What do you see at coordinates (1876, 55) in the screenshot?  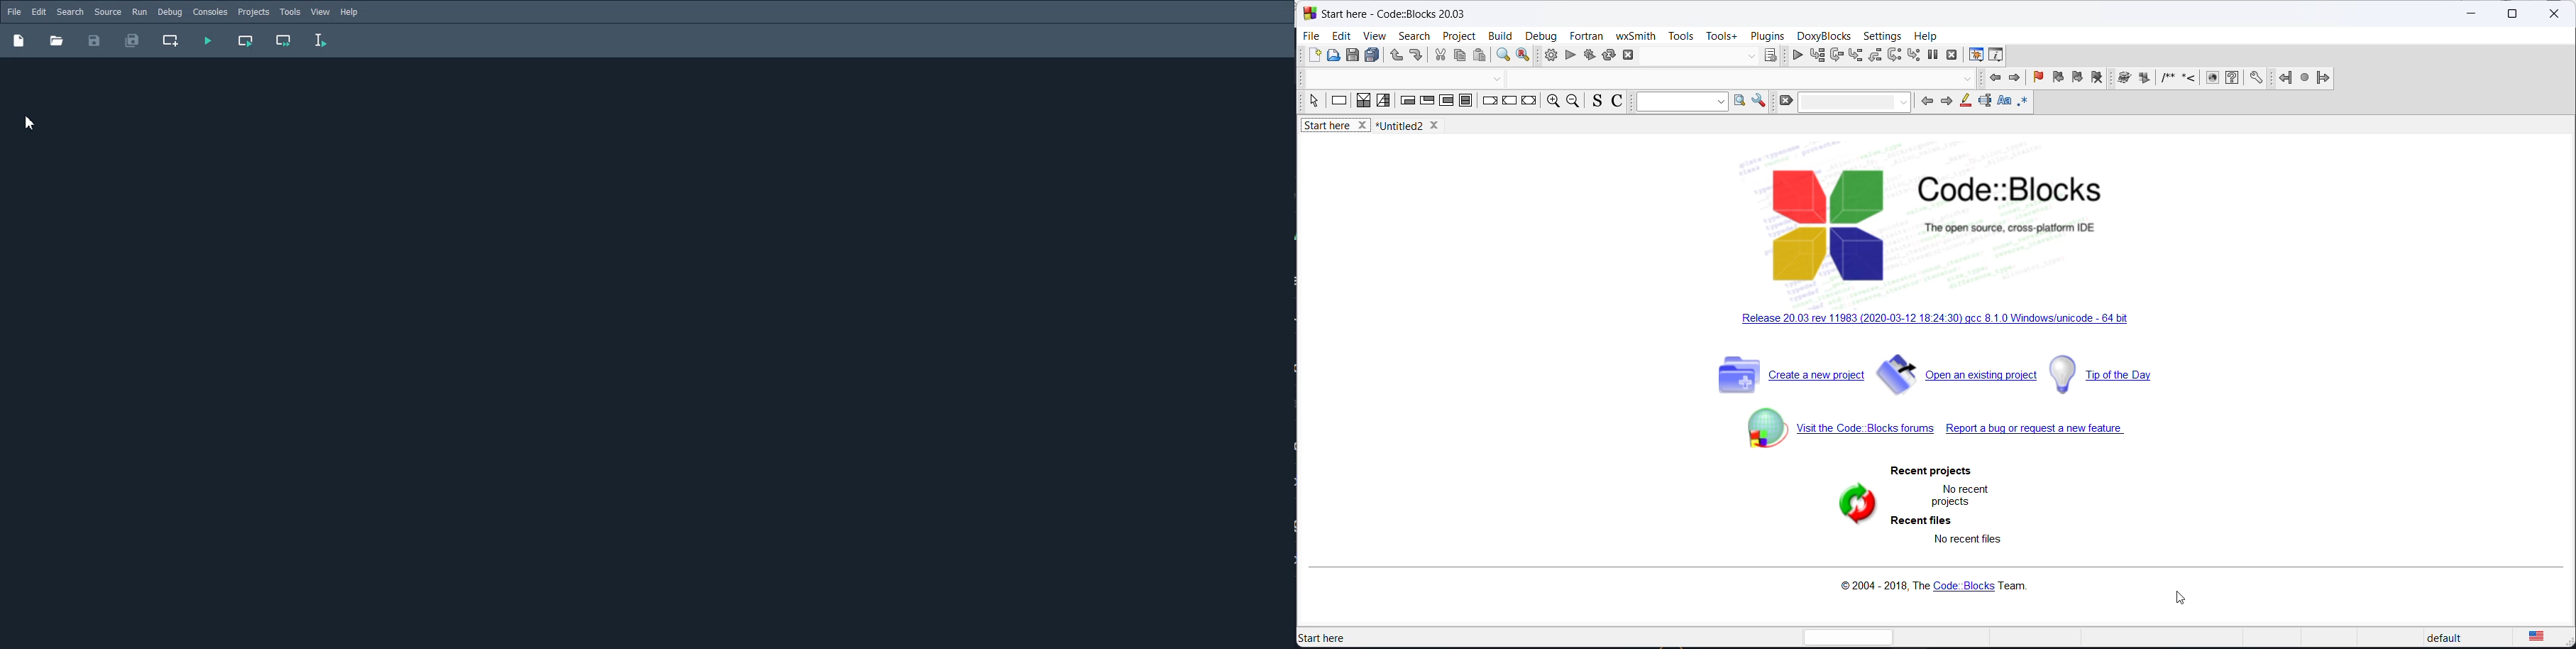 I see `stop out` at bounding box center [1876, 55].